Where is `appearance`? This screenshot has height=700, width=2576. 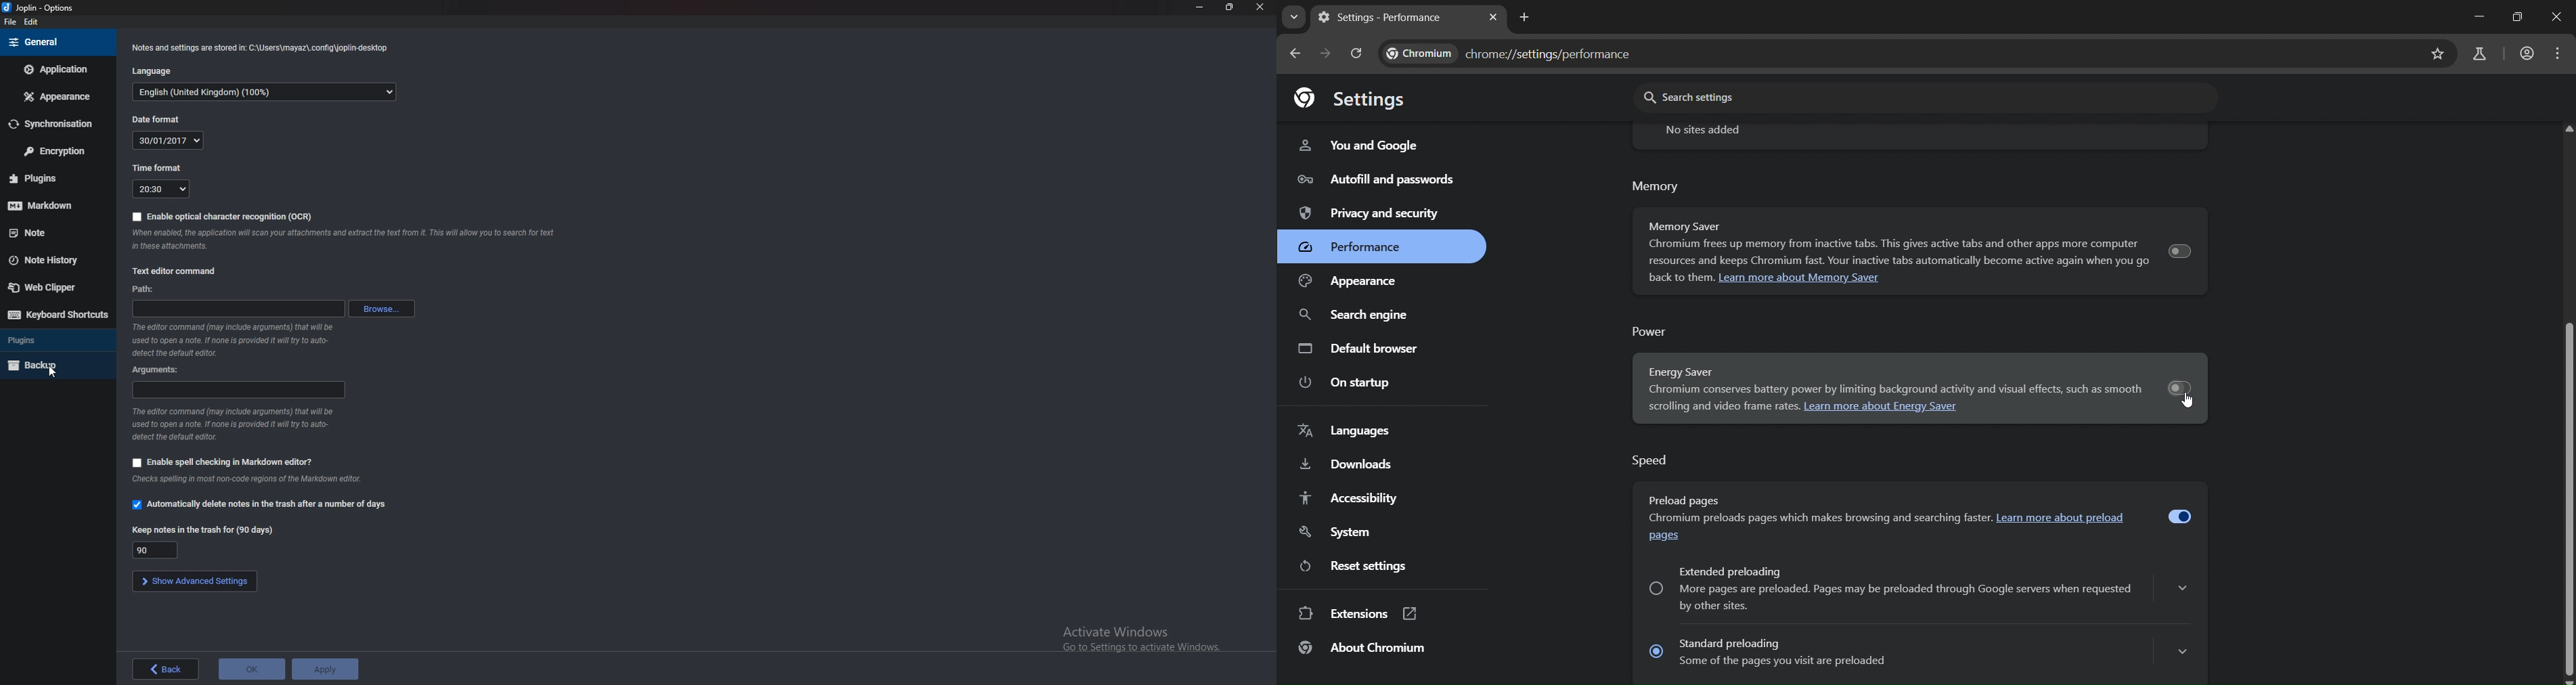
appearance is located at coordinates (1364, 280).